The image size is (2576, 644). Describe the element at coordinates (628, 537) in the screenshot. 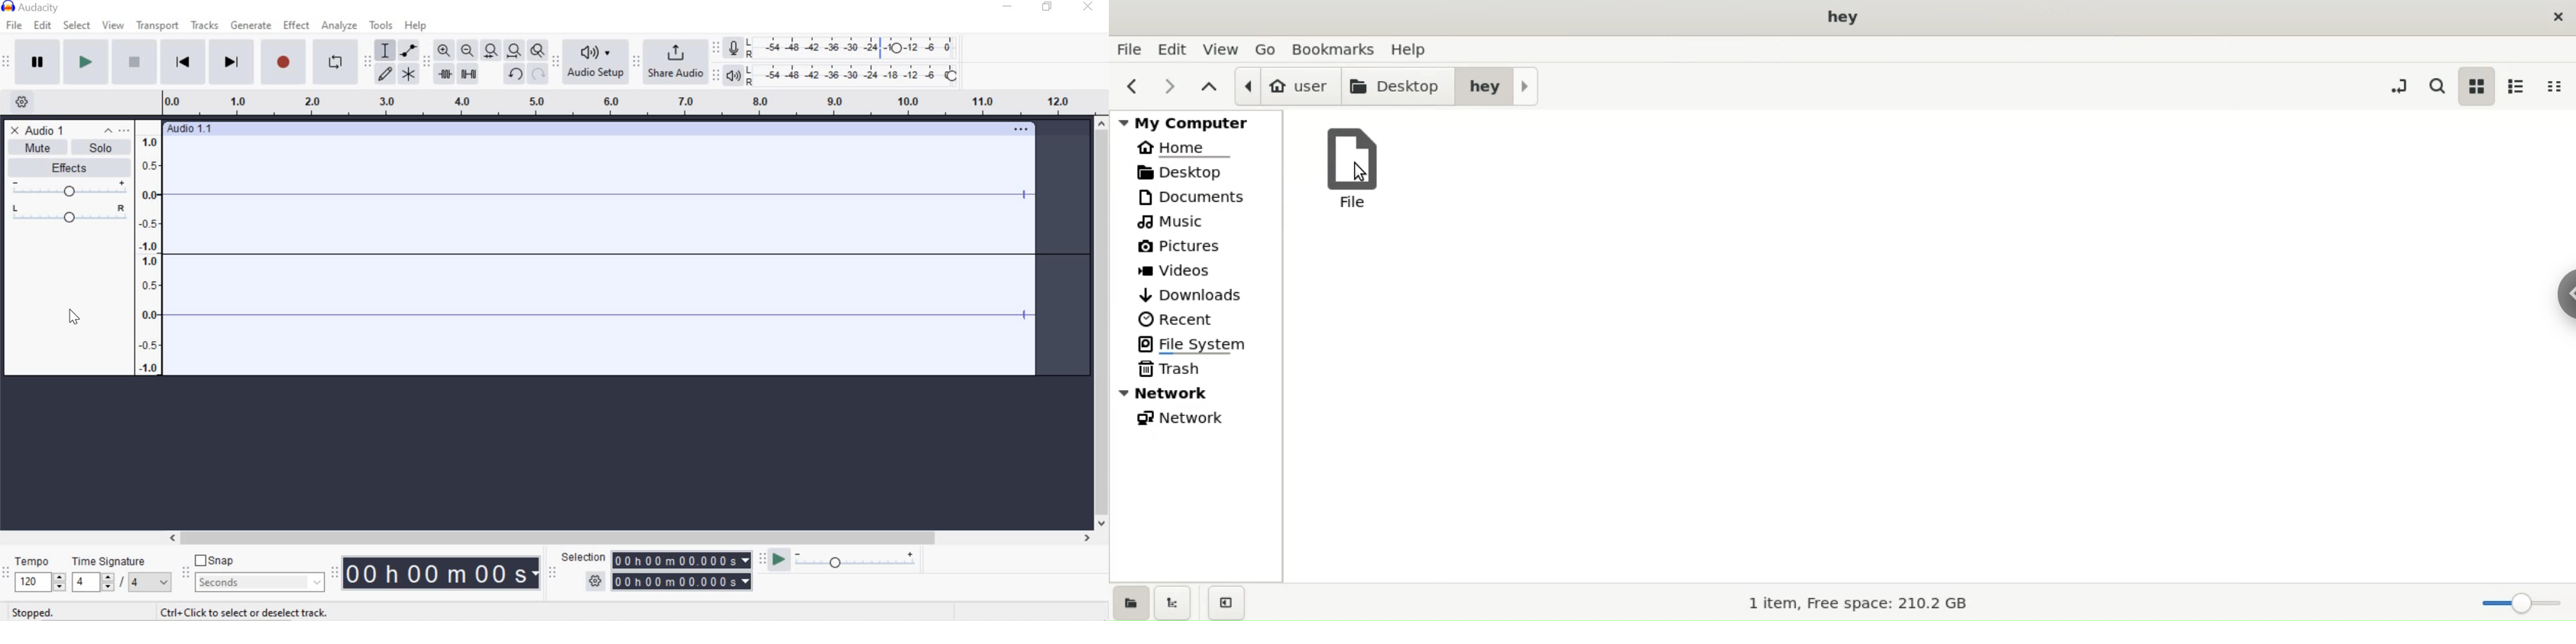

I see `scrollbar` at that location.